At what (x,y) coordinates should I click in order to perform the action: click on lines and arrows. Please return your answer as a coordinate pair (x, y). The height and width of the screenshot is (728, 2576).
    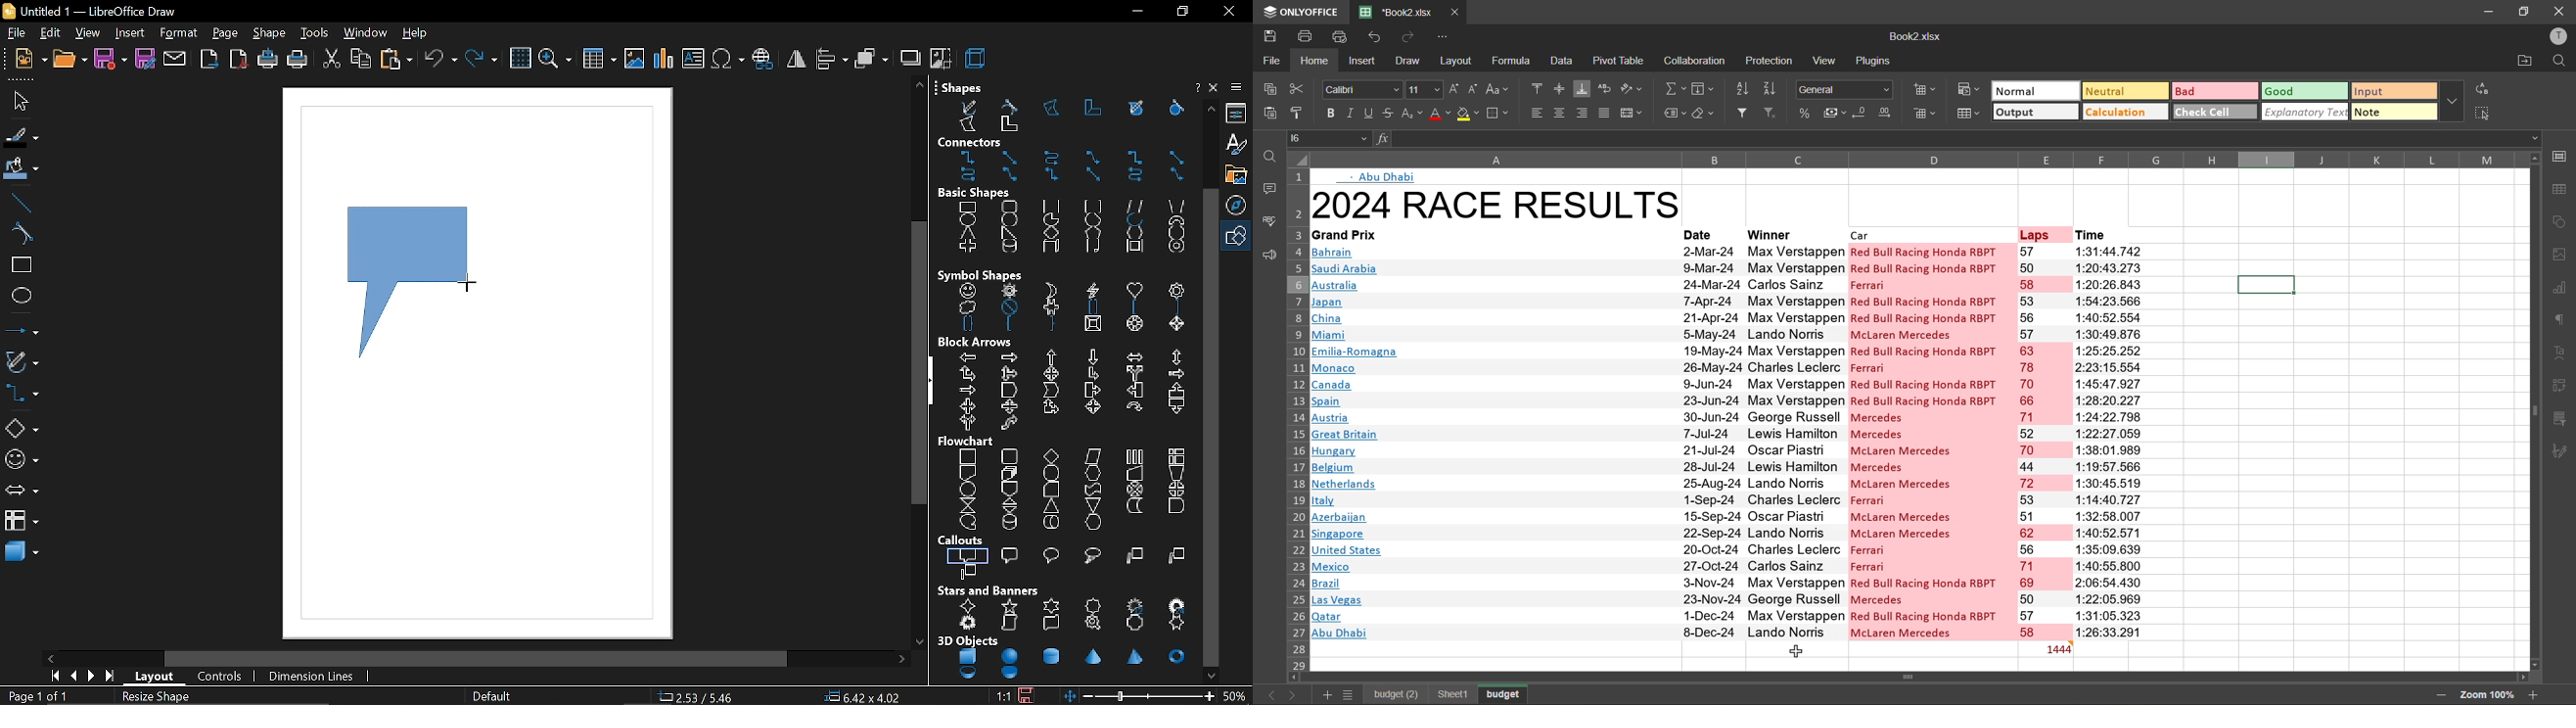
    Looking at the image, I should click on (20, 327).